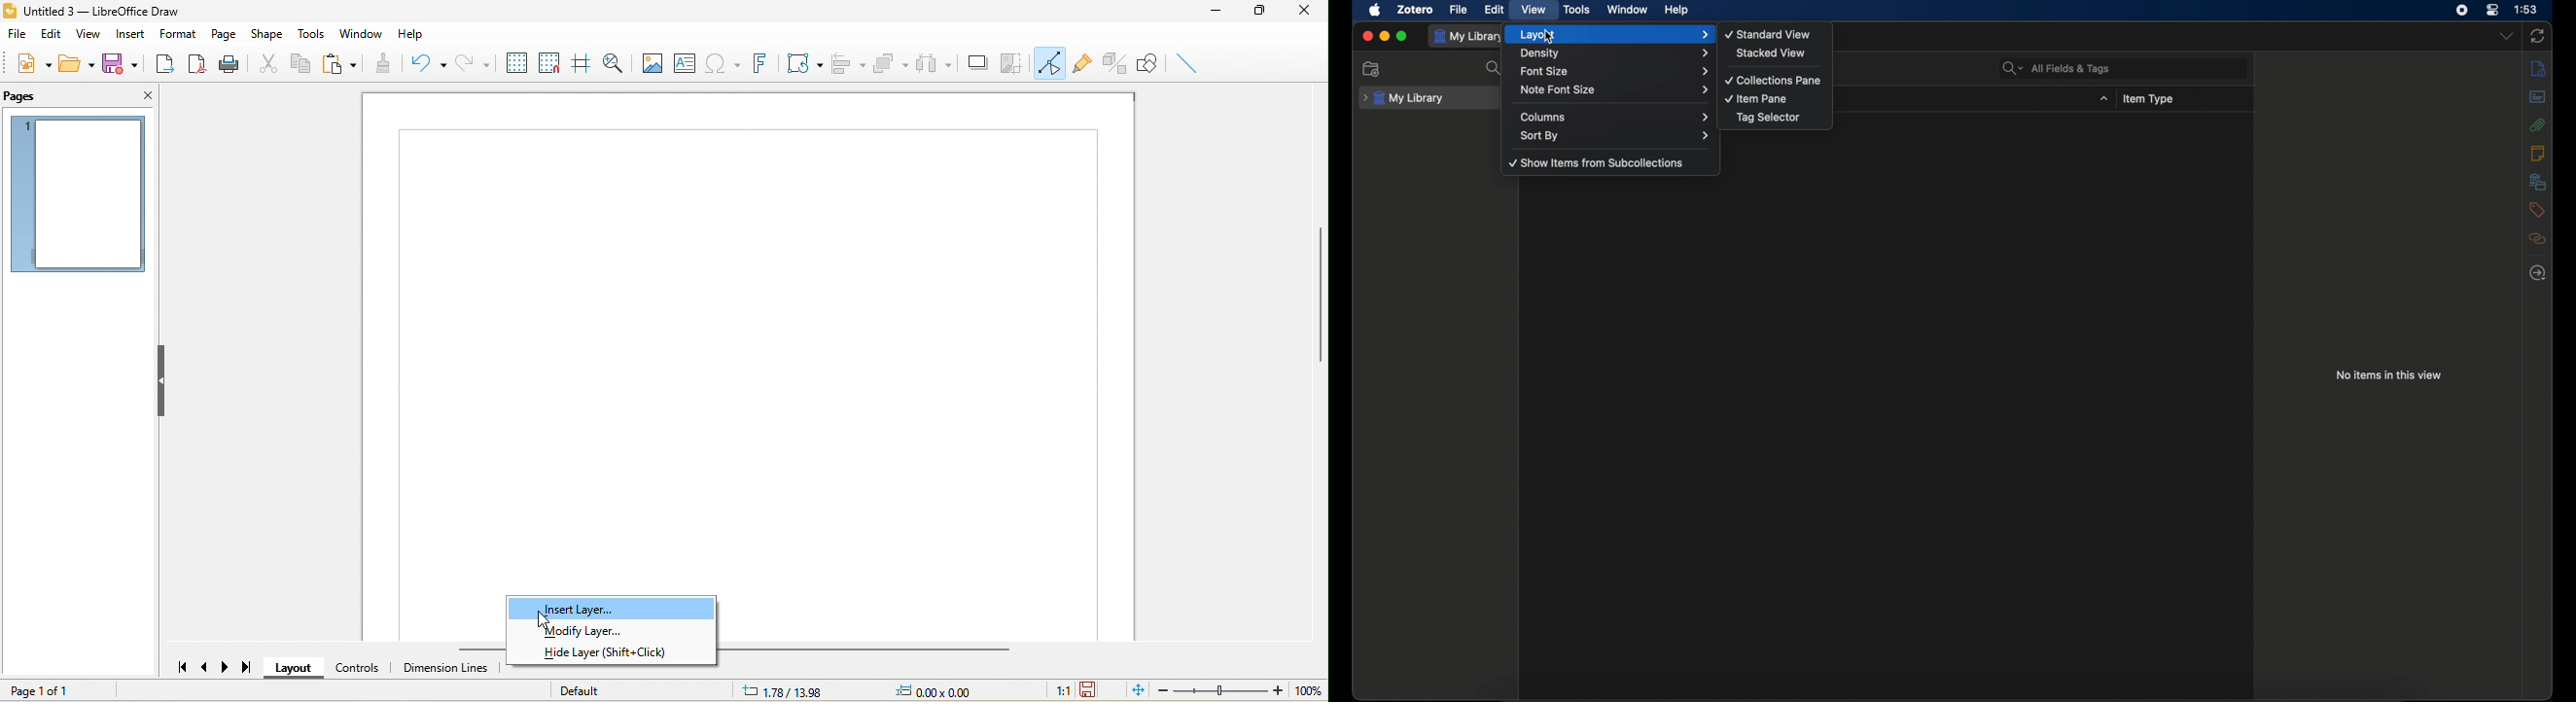  I want to click on copy, so click(301, 63).